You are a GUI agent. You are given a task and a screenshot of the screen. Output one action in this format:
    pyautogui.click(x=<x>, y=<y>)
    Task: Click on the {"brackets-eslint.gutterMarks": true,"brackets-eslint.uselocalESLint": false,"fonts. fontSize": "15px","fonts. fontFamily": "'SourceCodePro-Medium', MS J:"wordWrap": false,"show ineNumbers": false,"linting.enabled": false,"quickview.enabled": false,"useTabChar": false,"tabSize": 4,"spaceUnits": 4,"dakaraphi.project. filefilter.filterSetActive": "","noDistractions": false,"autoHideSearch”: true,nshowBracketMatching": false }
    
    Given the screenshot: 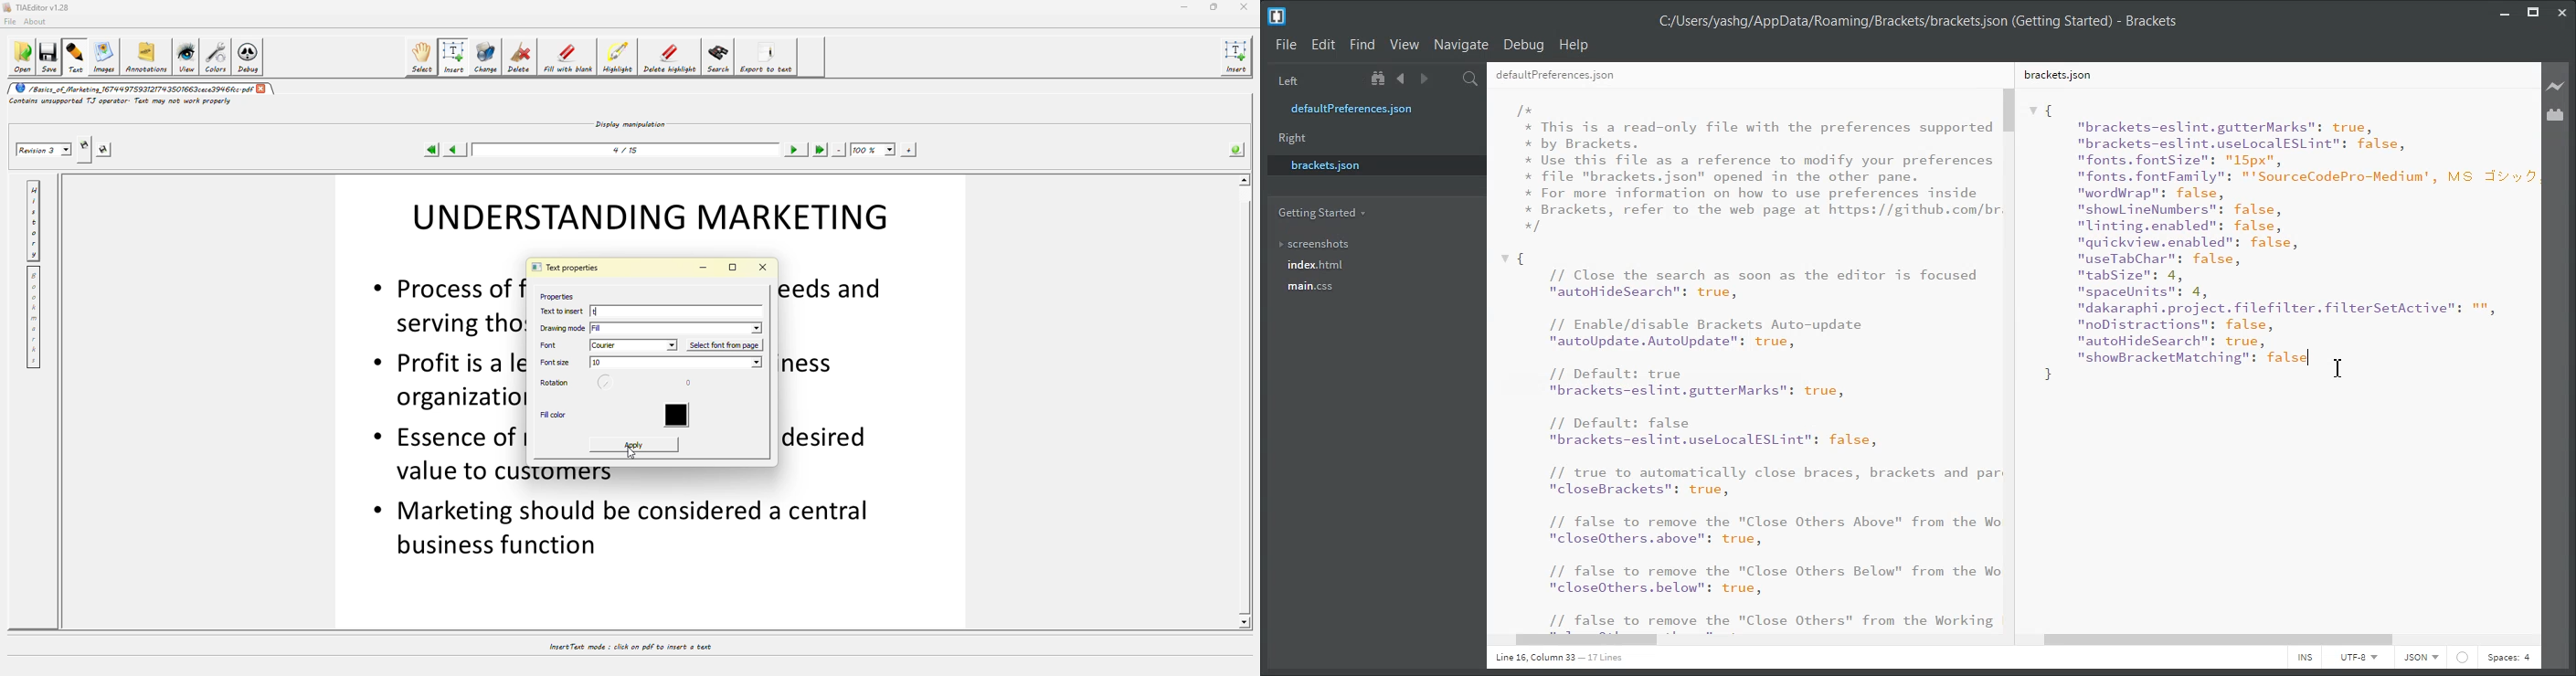 What is the action you would take?
    pyautogui.click(x=2281, y=242)
    